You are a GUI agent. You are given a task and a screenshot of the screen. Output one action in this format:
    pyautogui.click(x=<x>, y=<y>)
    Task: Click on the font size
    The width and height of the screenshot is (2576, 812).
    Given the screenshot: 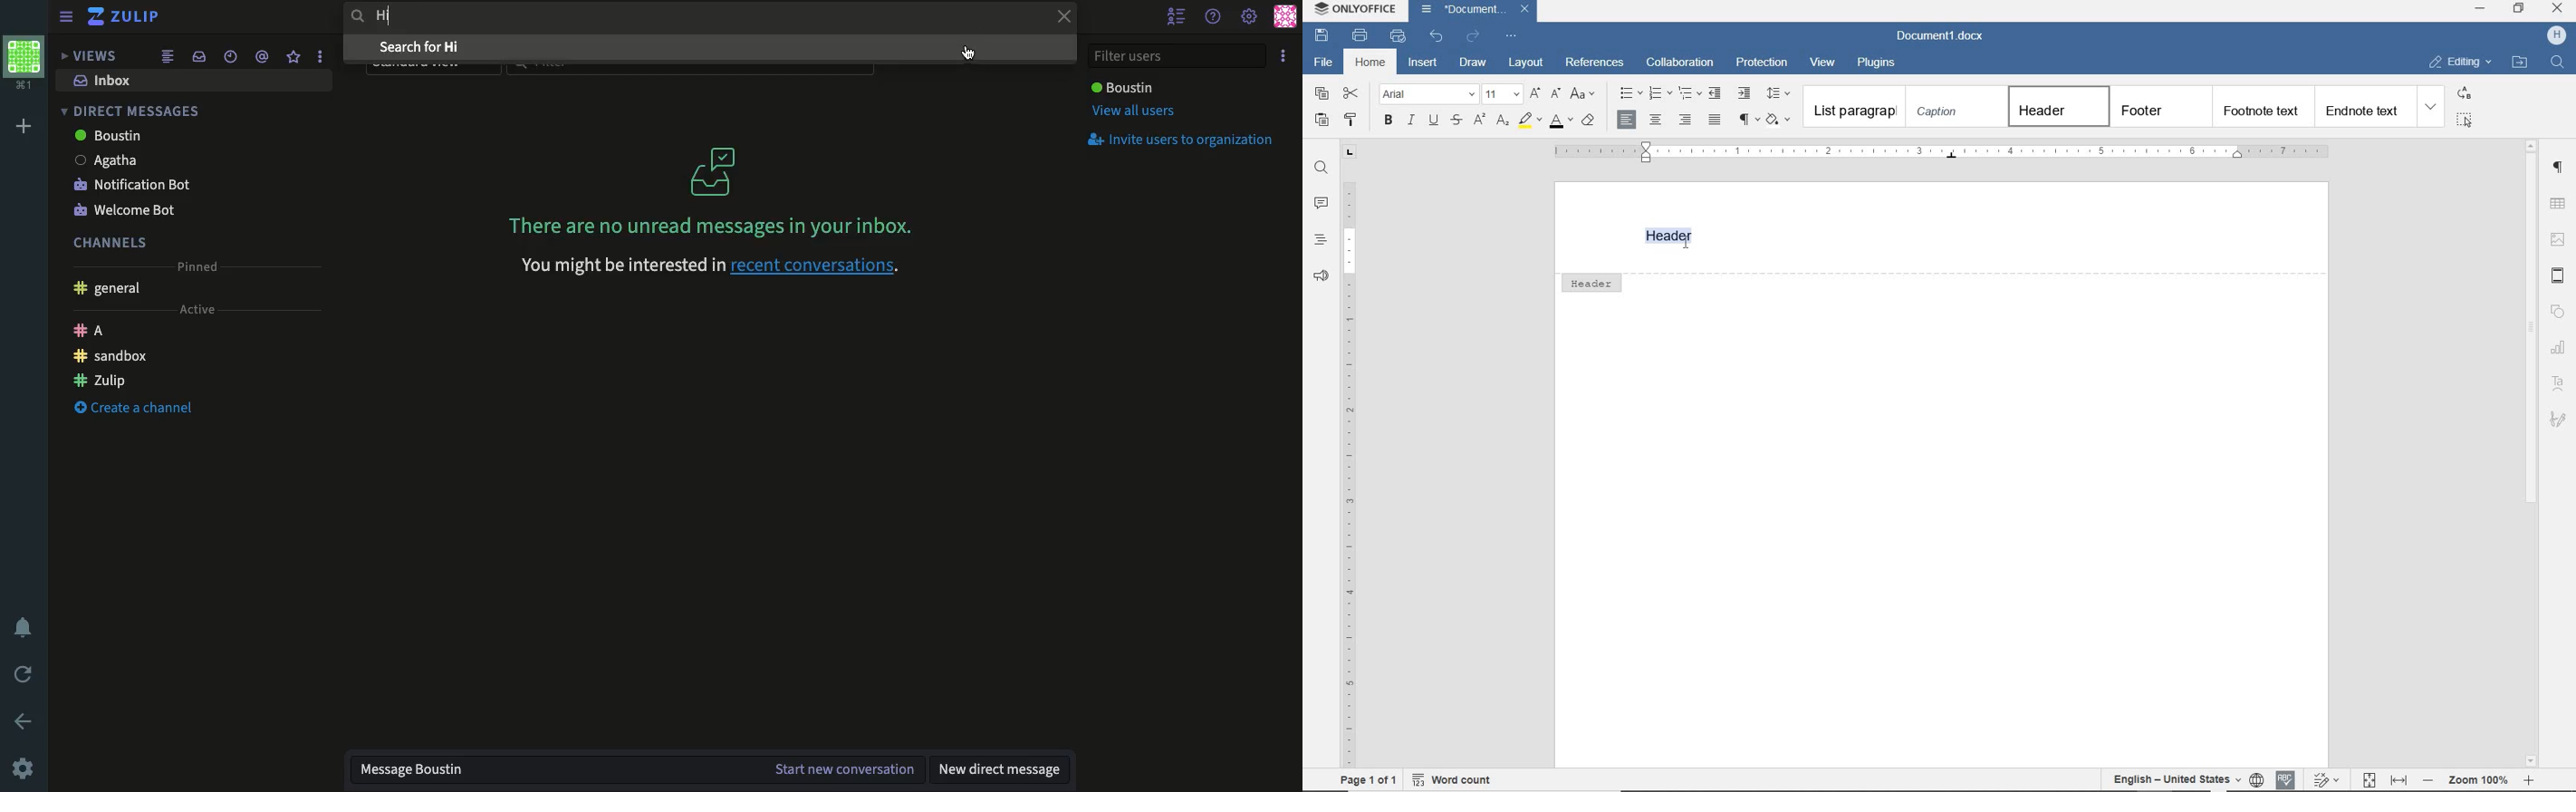 What is the action you would take?
    pyautogui.click(x=1503, y=94)
    